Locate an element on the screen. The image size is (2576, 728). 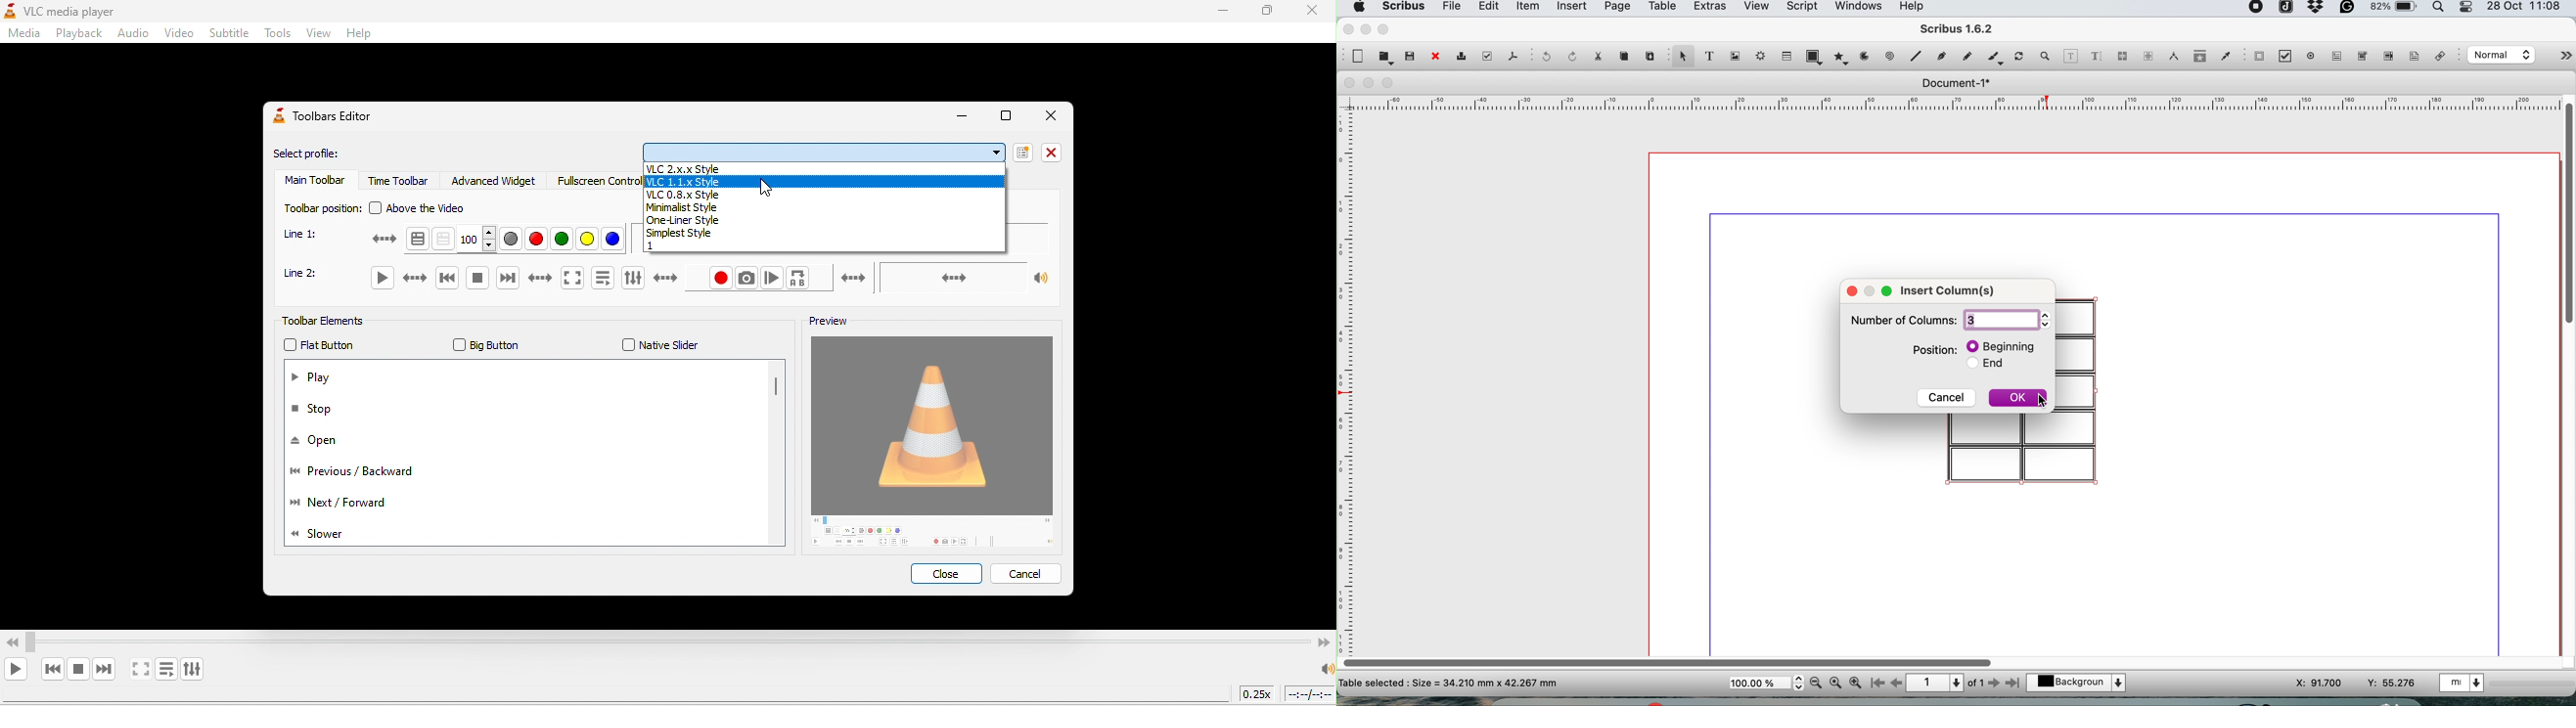
arc is located at coordinates (1868, 56).